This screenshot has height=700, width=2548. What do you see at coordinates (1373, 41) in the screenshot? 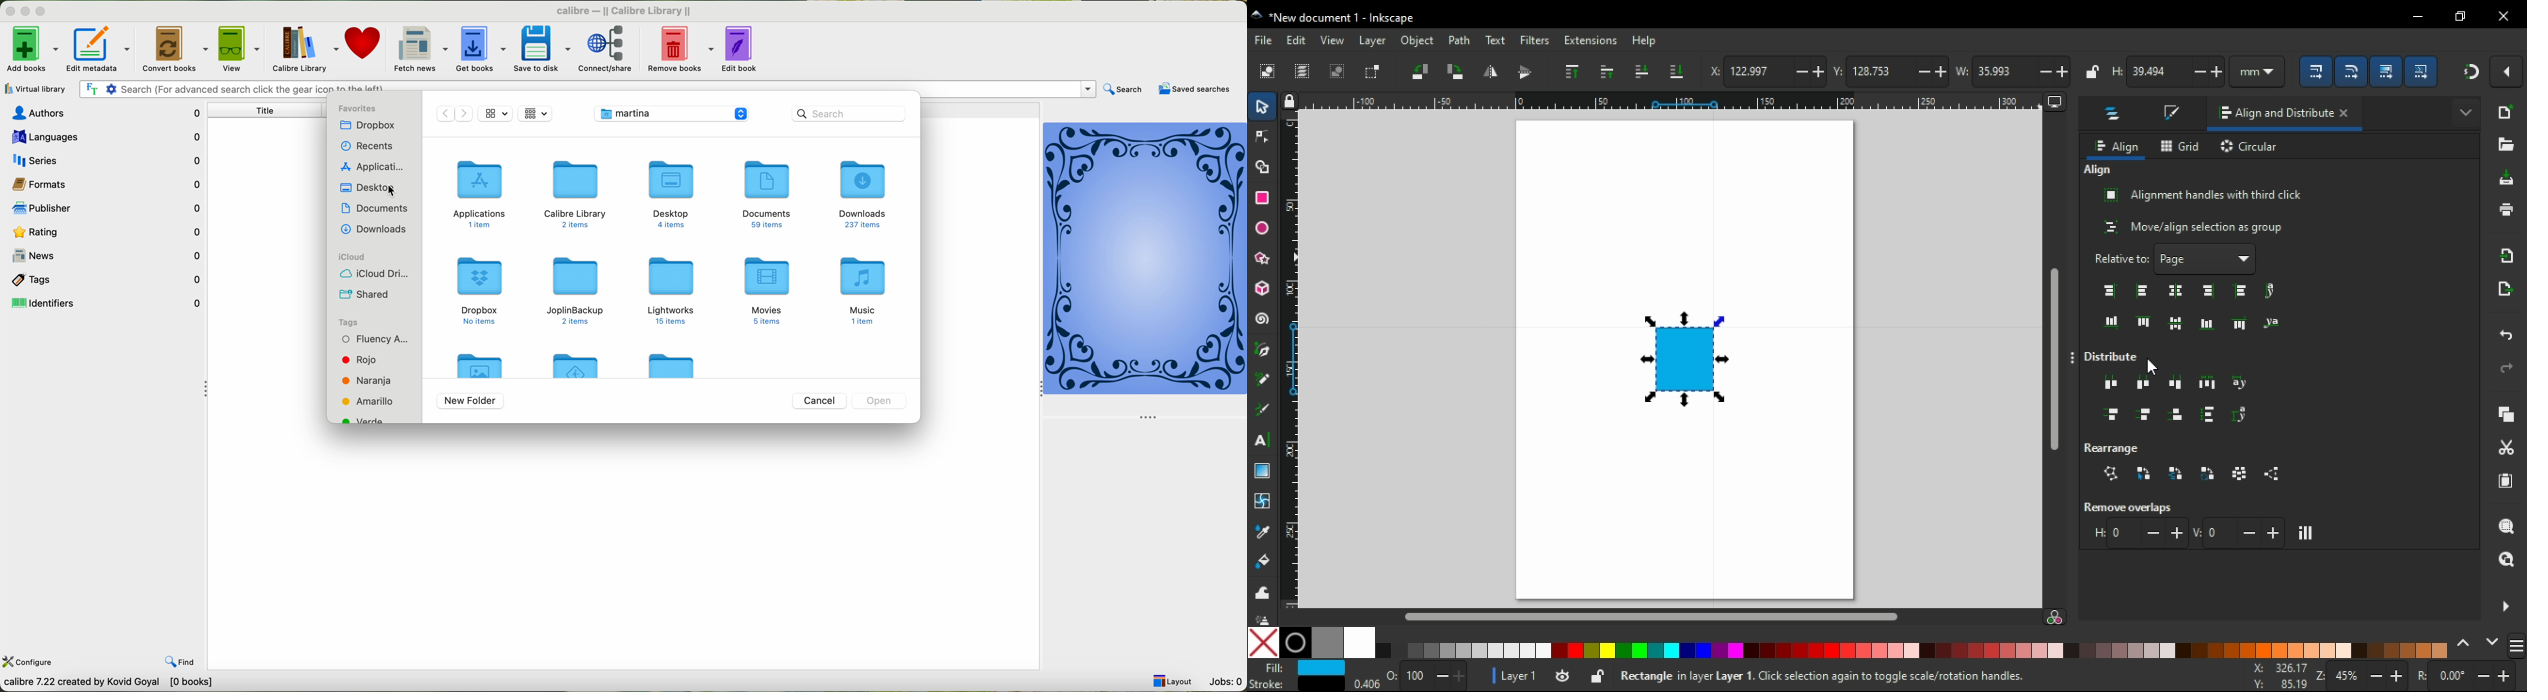
I see `layer` at bounding box center [1373, 41].